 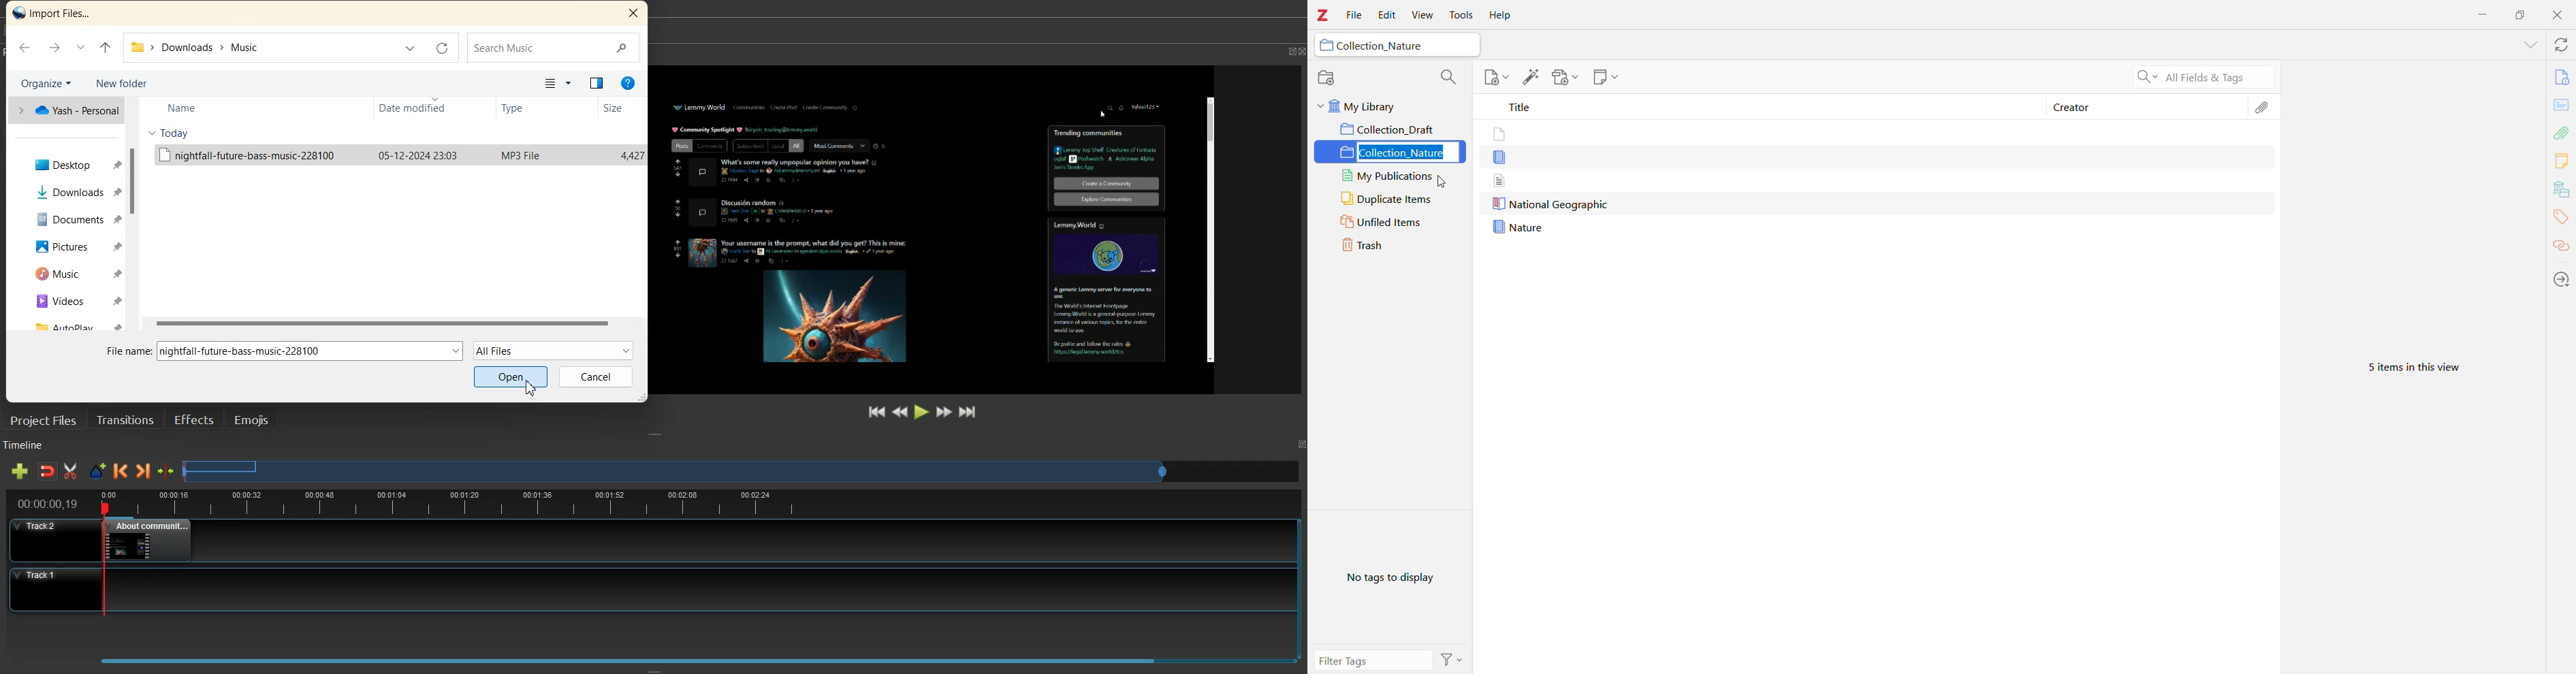 I want to click on Go Forward, so click(x=55, y=48).